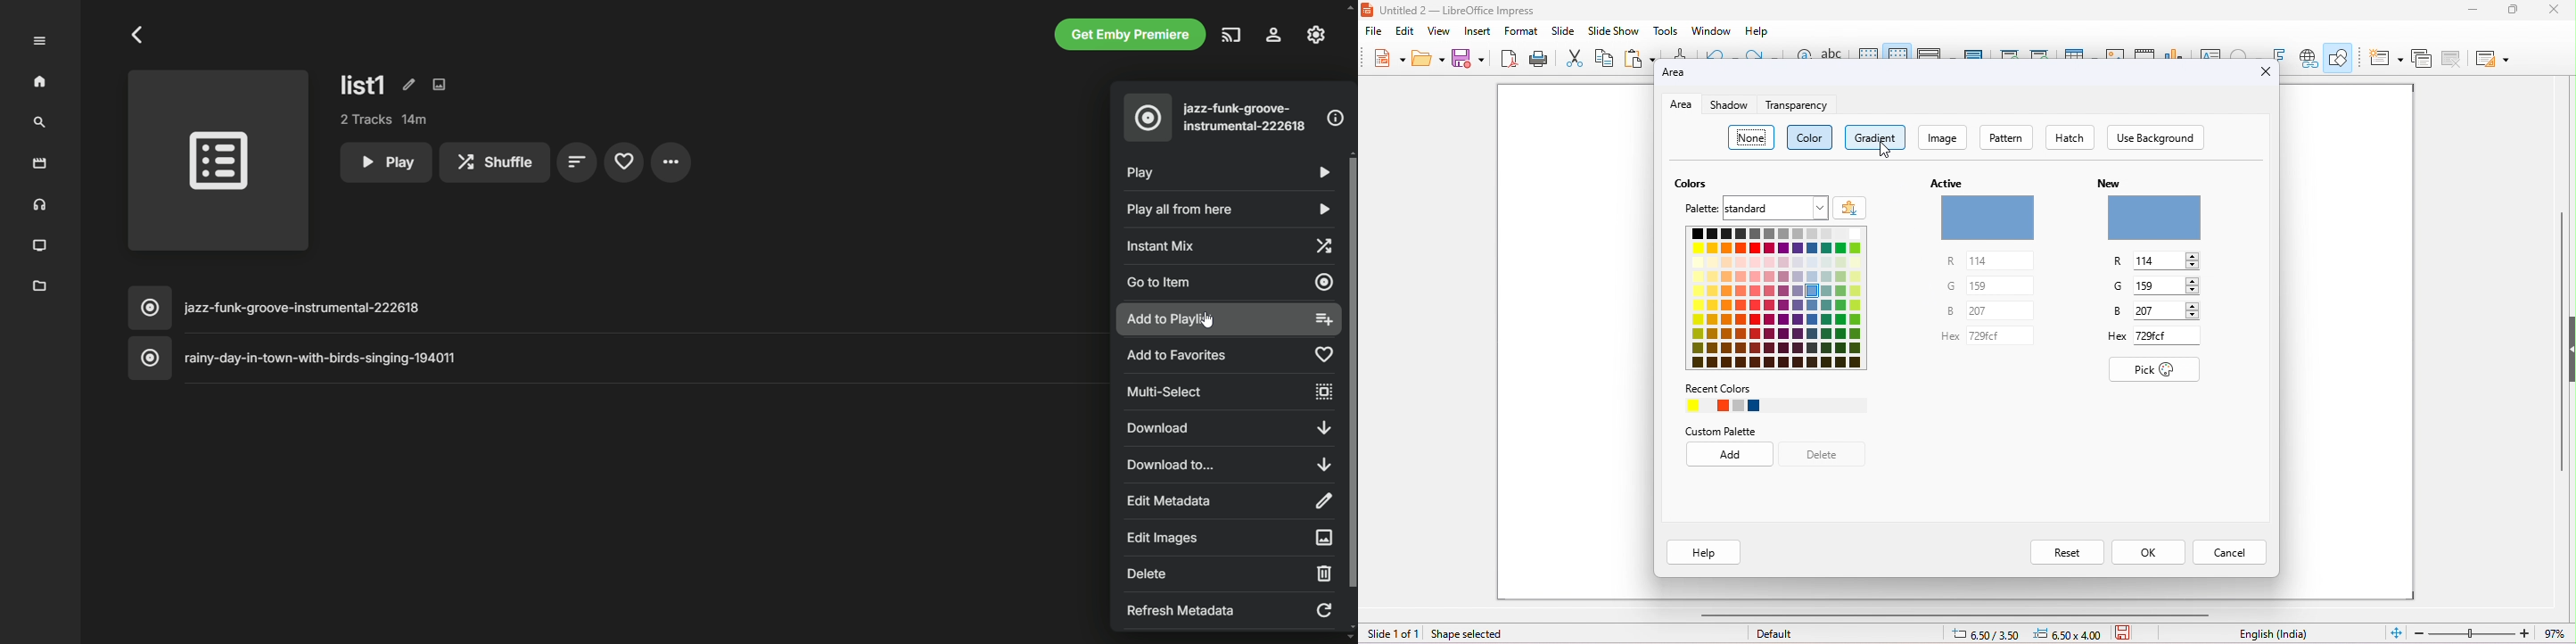 This screenshot has height=644, width=2576. I want to click on b, so click(1941, 313).